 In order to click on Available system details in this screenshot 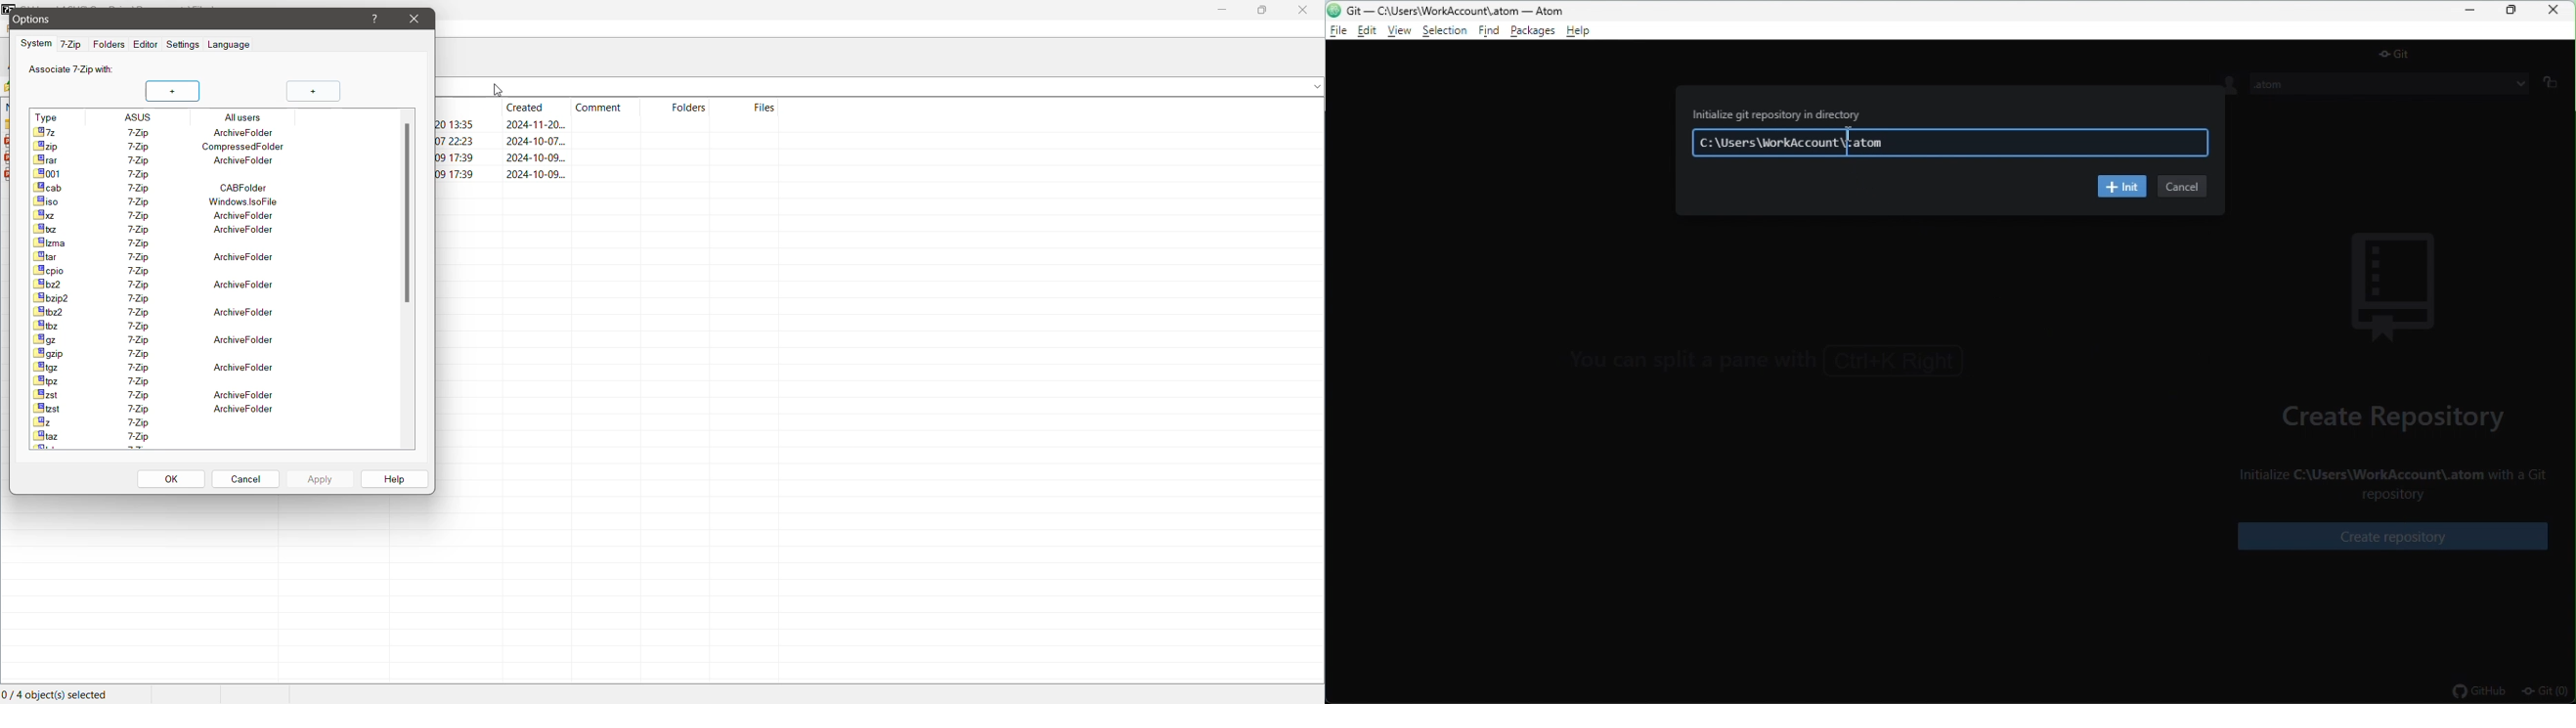, I will do `click(155, 174)`.